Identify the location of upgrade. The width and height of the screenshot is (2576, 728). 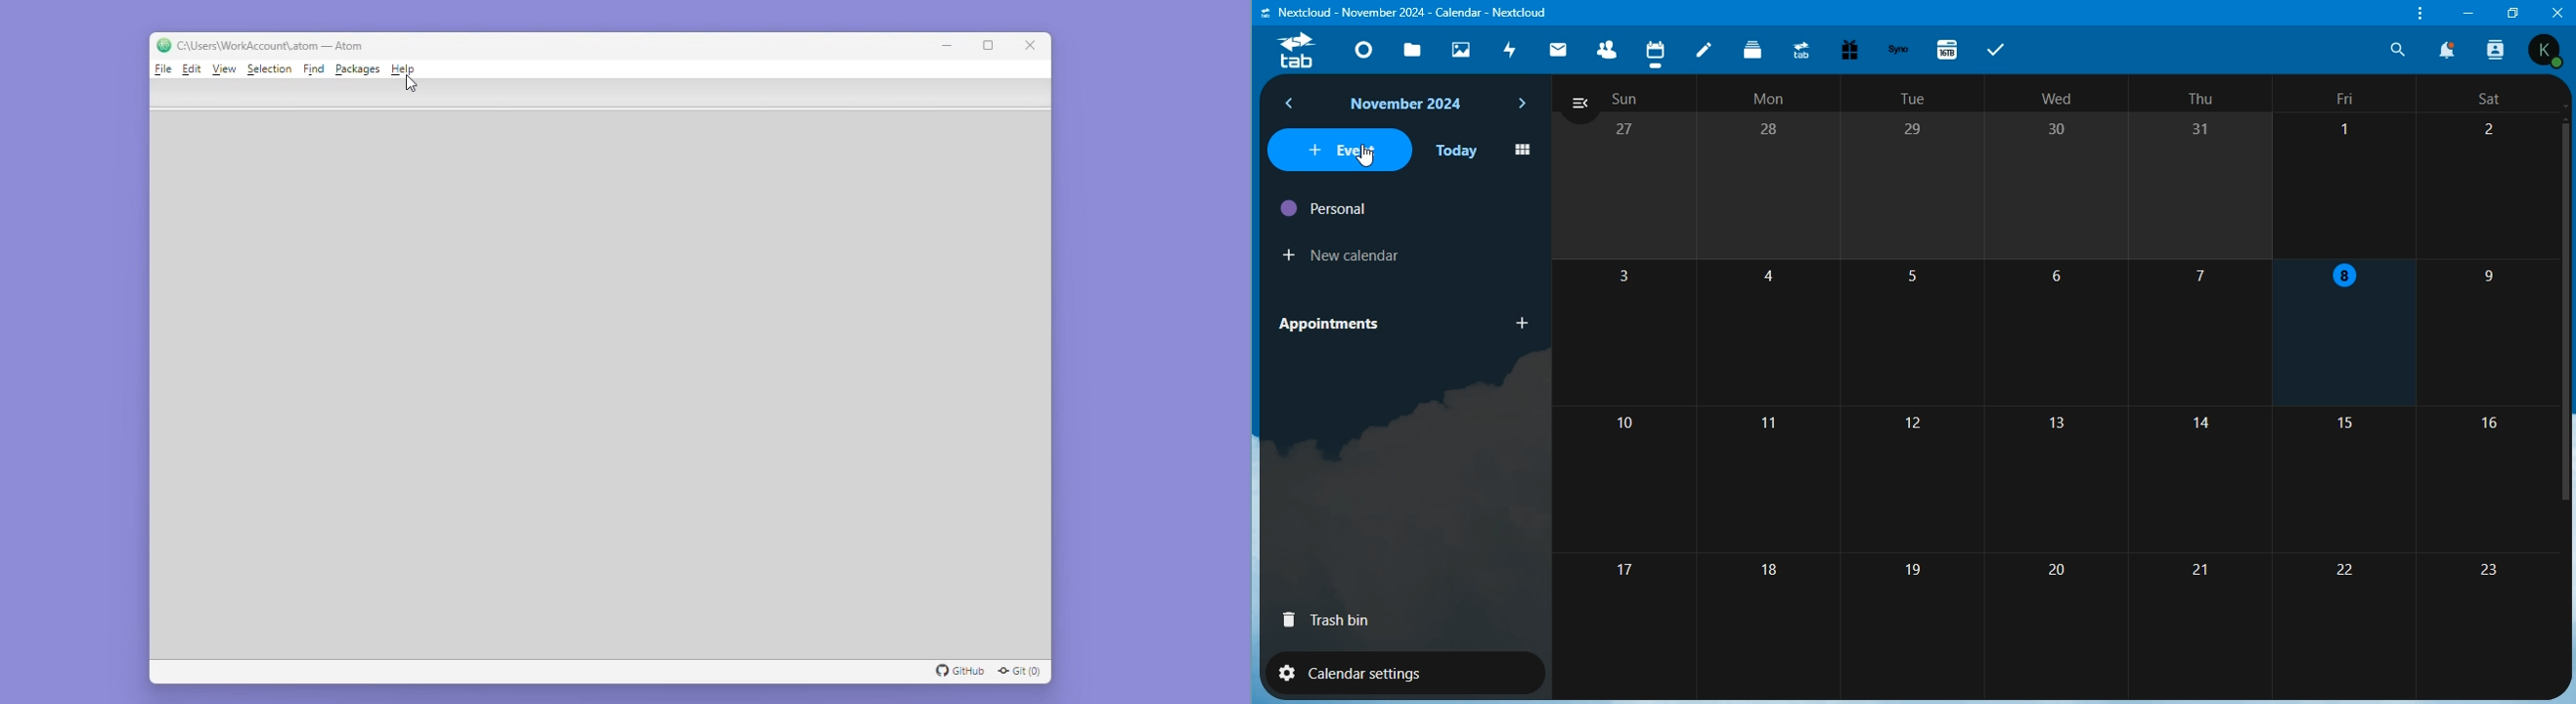
(1802, 49).